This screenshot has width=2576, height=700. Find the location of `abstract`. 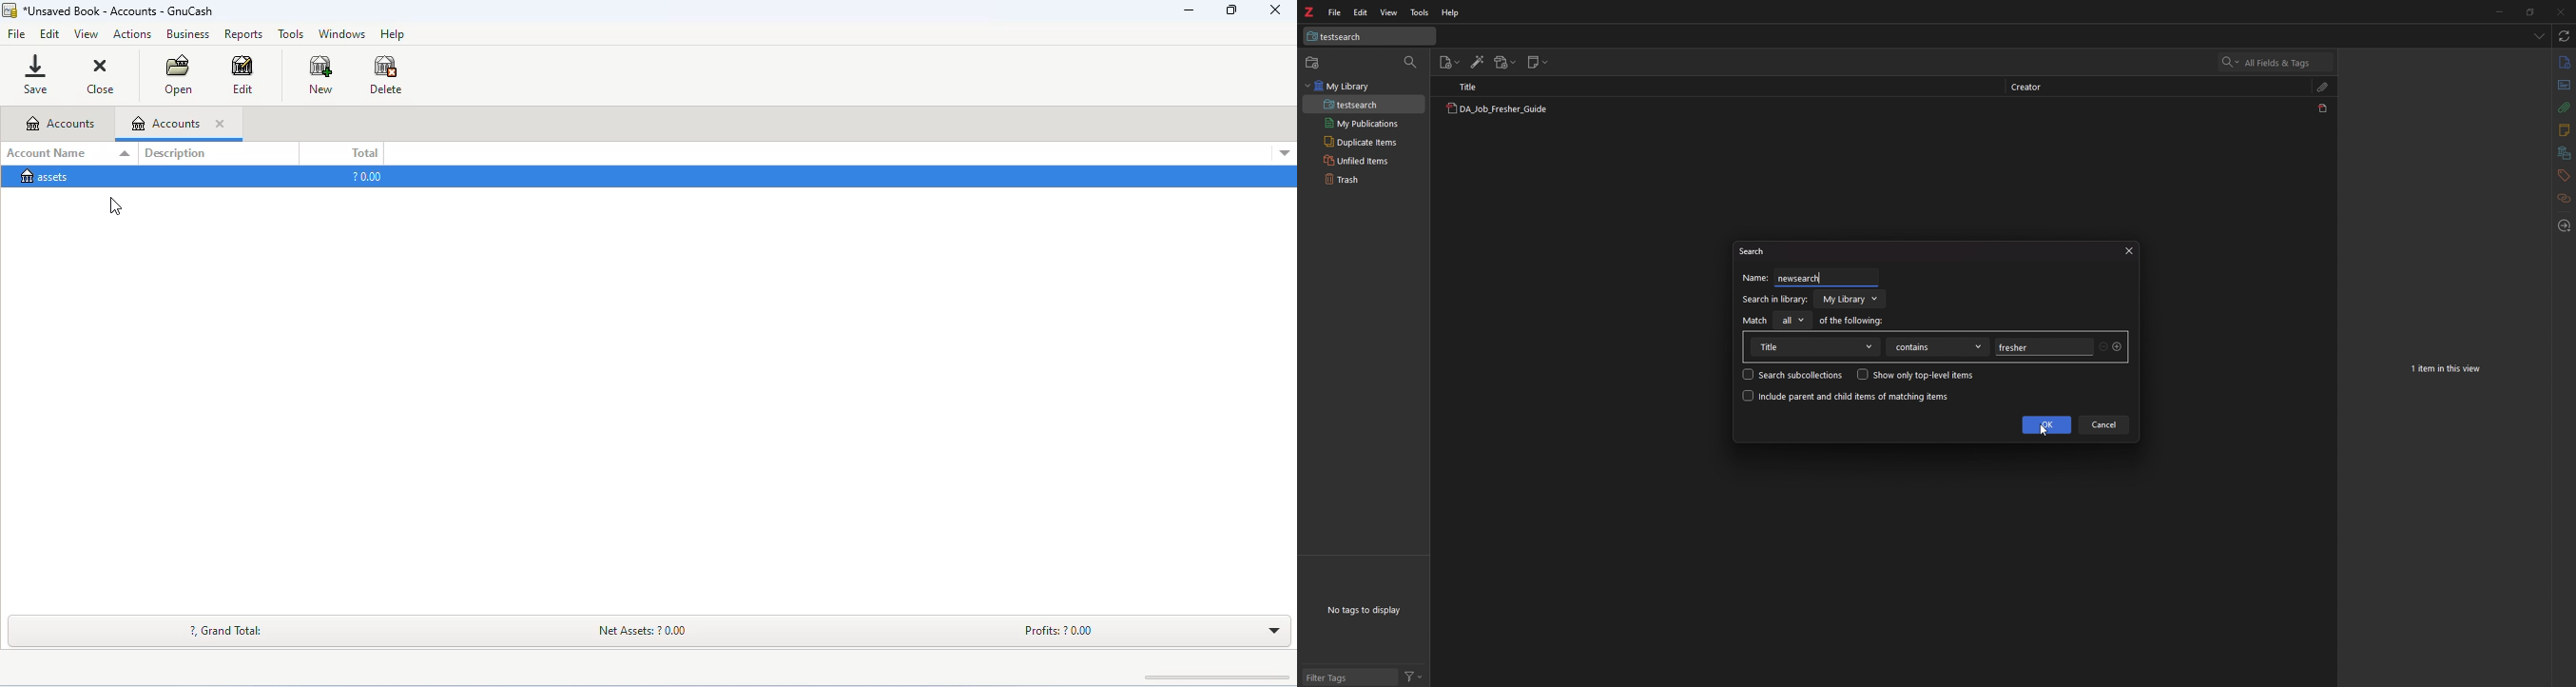

abstract is located at coordinates (2565, 85).